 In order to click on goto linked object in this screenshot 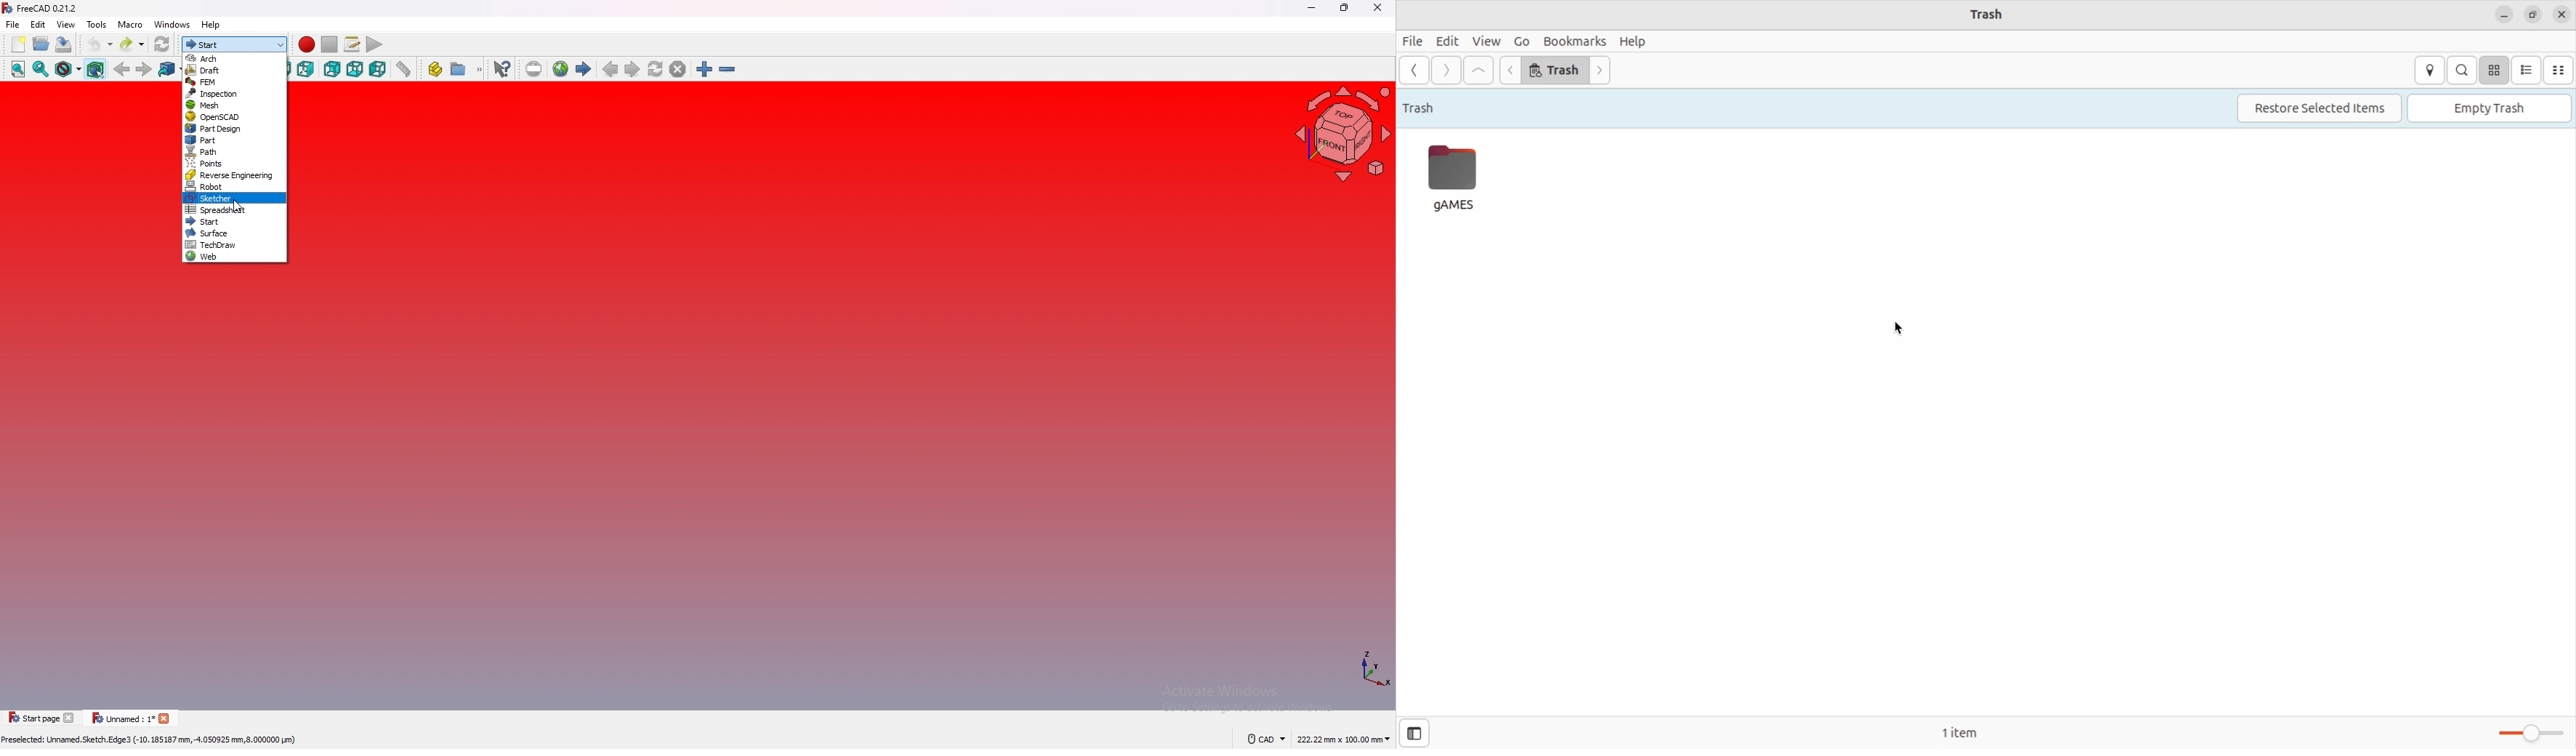, I will do `click(167, 69)`.